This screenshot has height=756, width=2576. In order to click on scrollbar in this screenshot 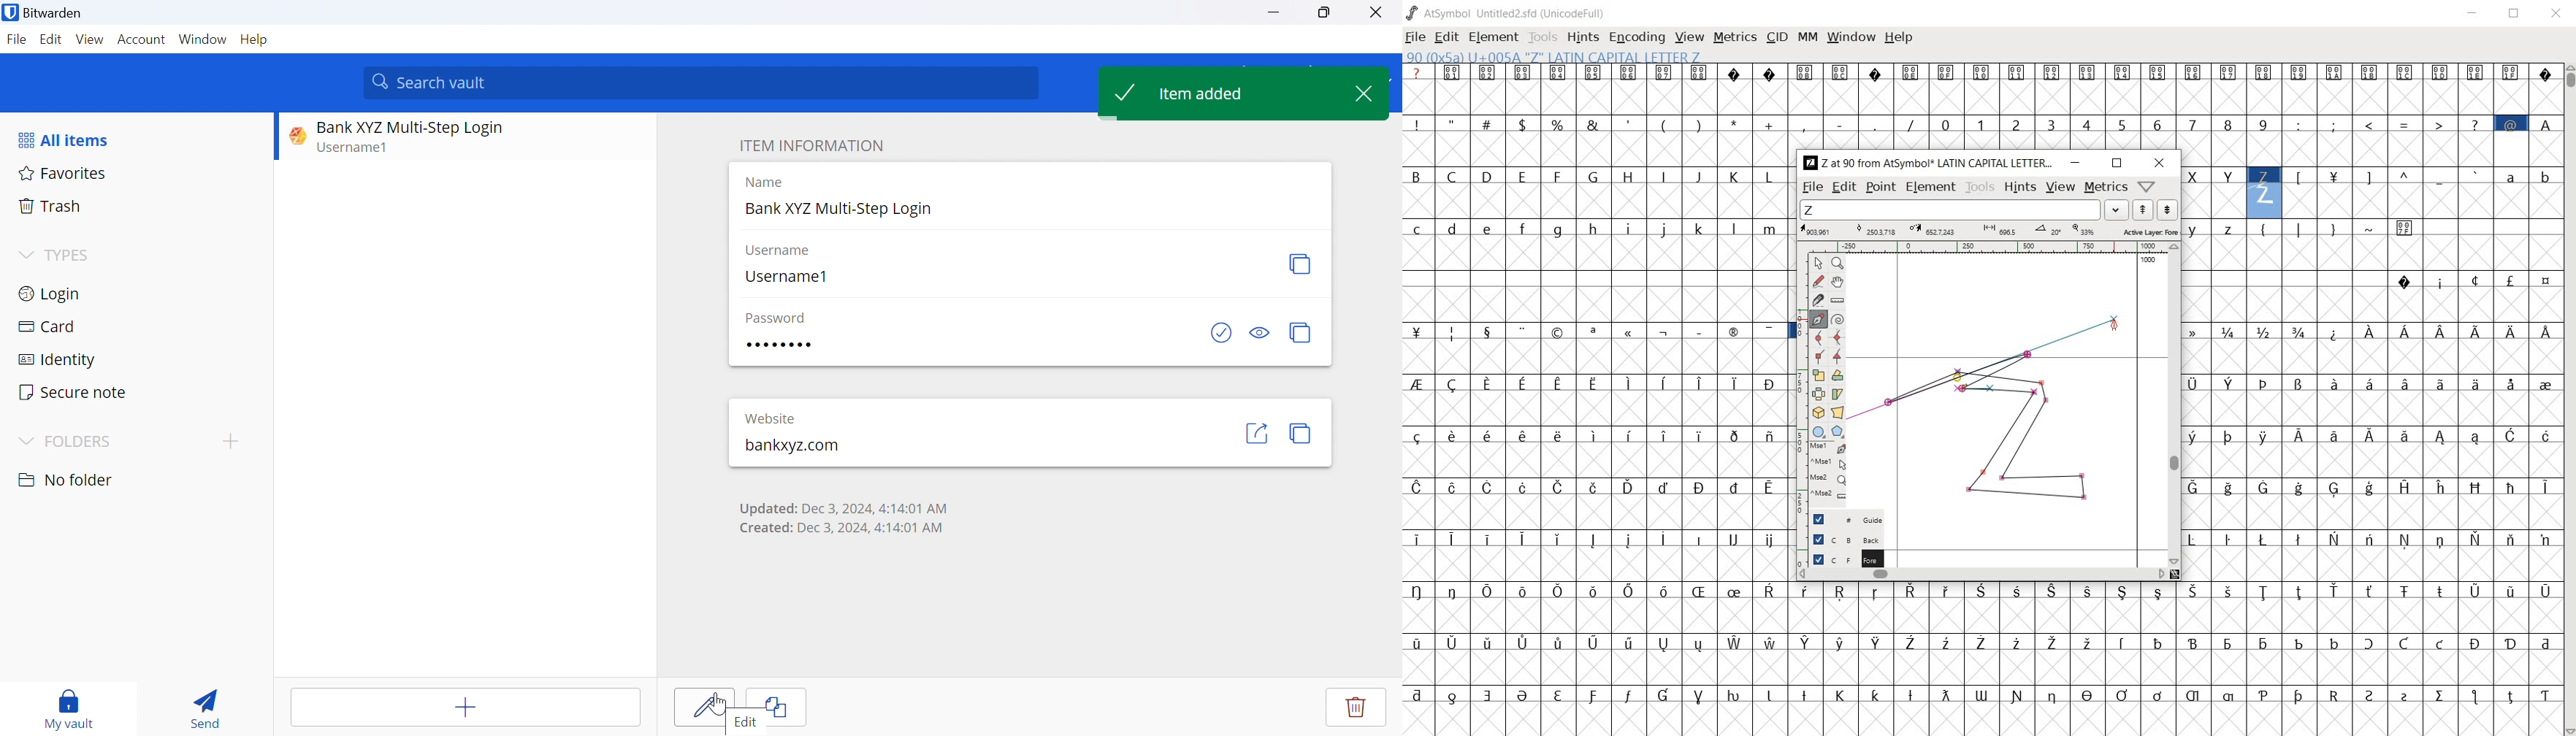, I will do `click(1983, 575)`.